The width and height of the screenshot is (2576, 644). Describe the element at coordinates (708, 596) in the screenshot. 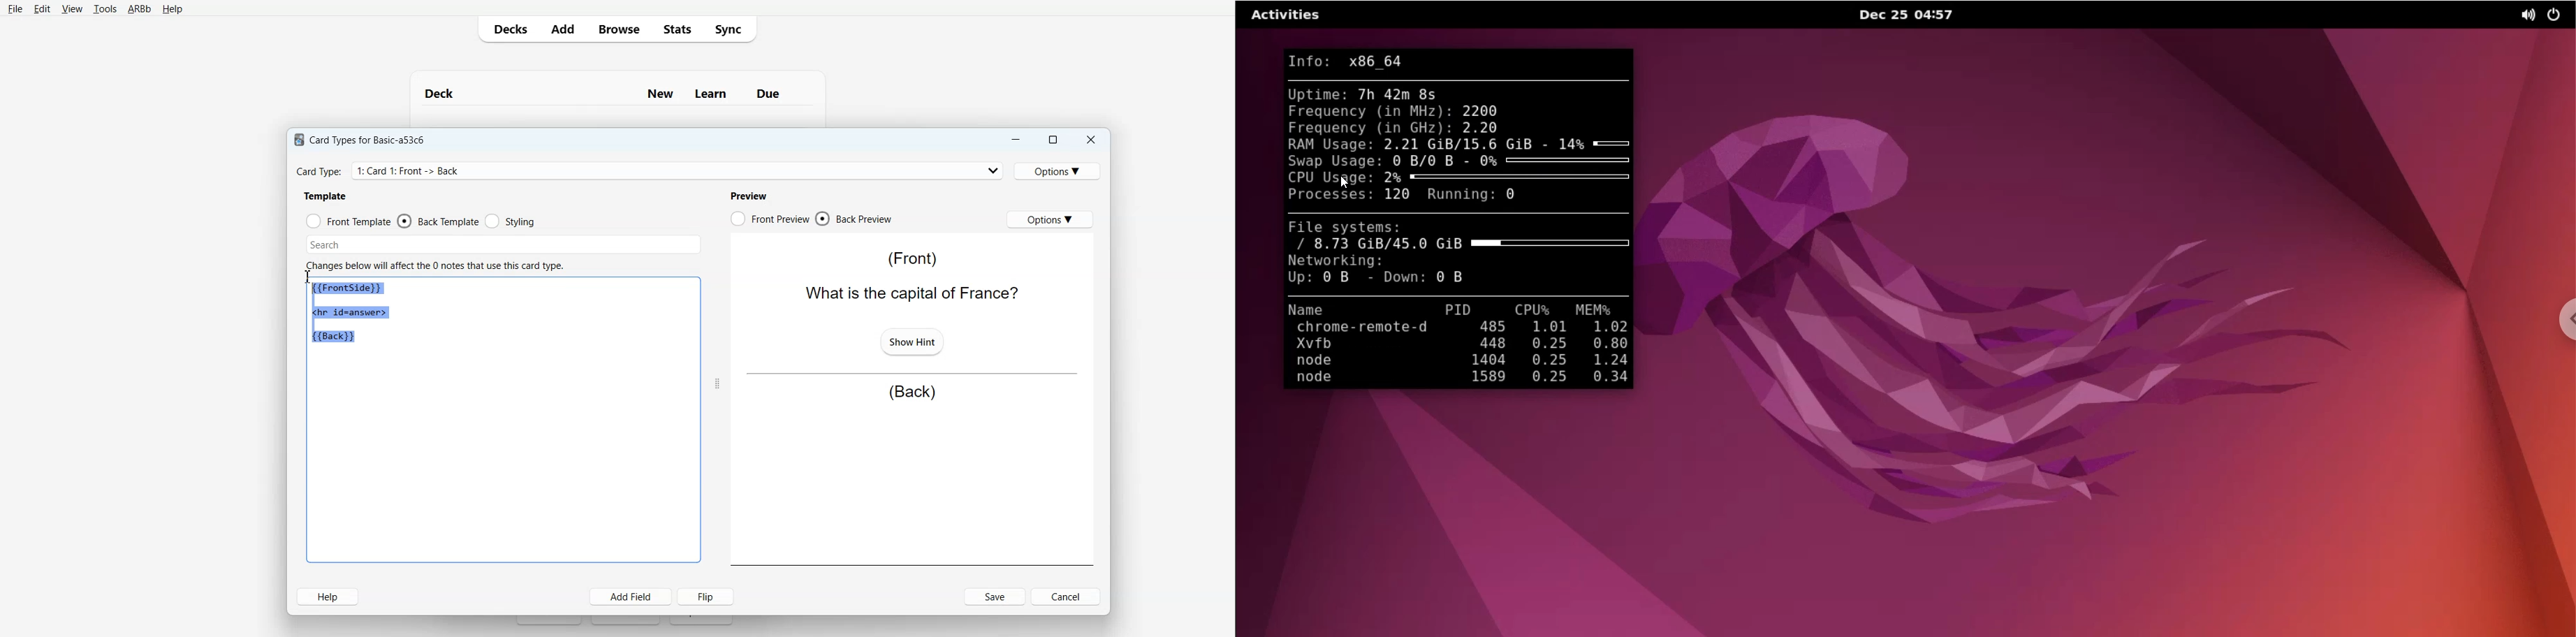

I see `Flip` at that location.